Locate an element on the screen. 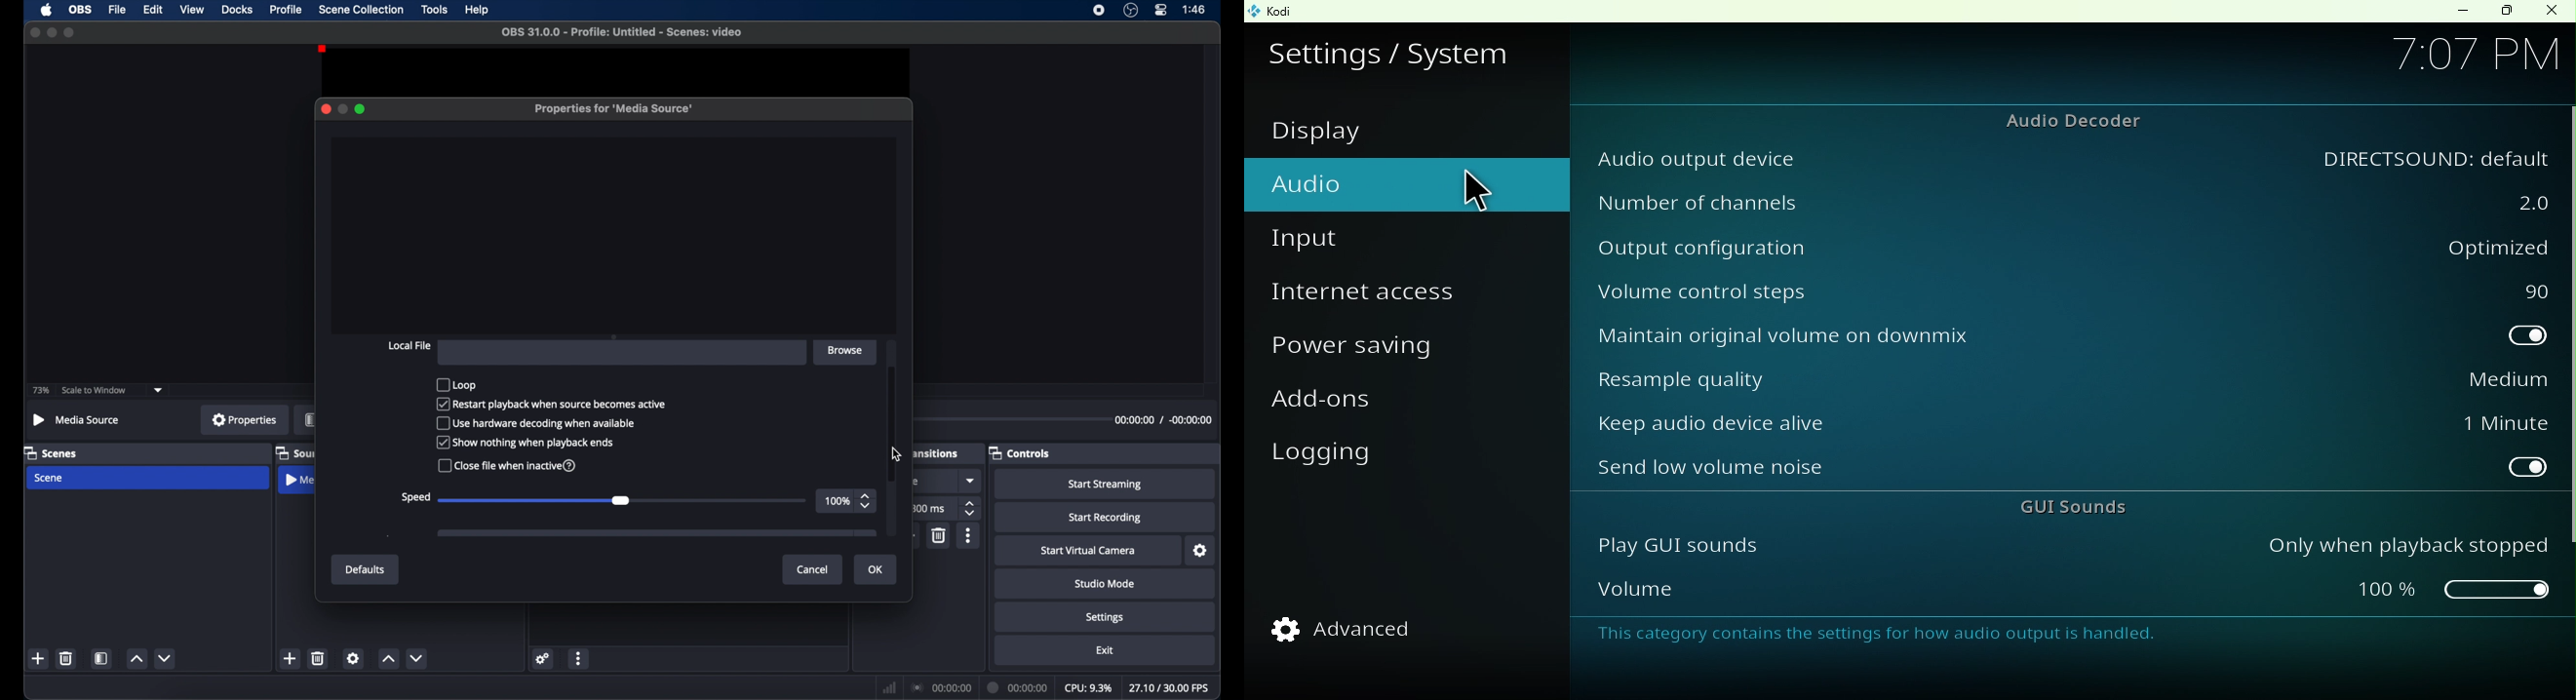 This screenshot has width=2576, height=700. Medium is located at coordinates (2435, 381).